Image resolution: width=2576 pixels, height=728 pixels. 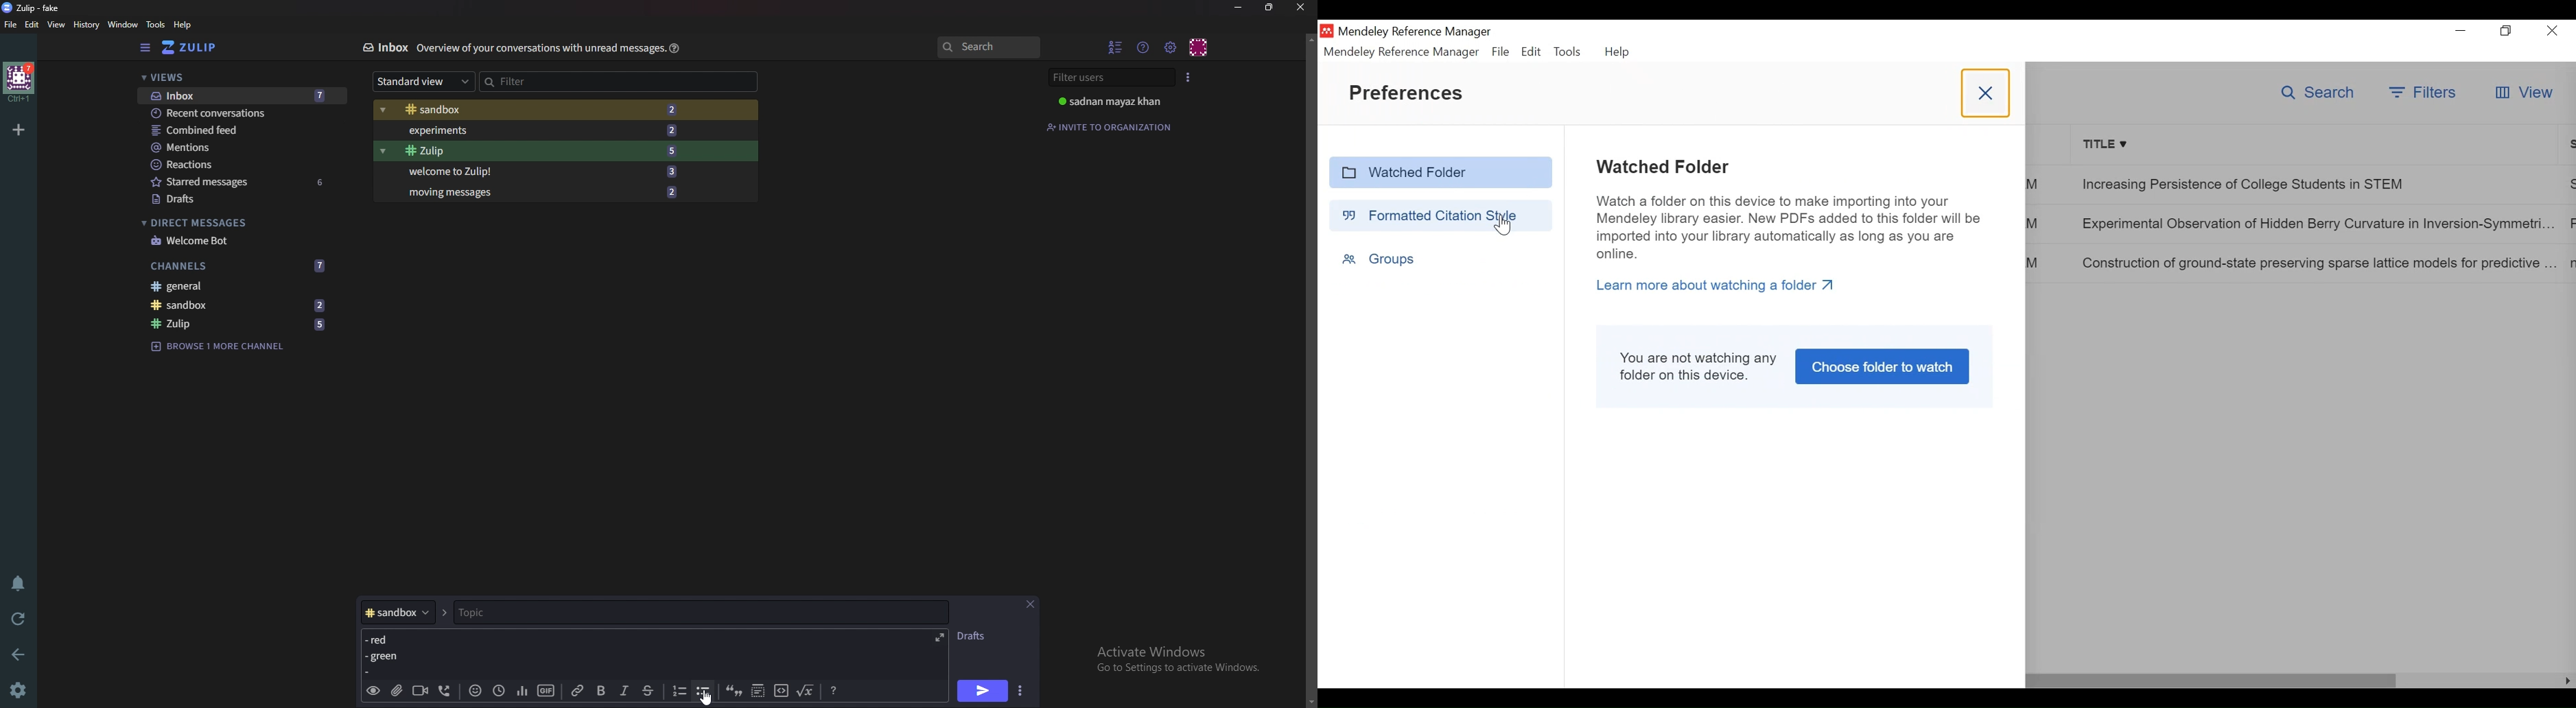 I want to click on View, so click(x=2524, y=93).